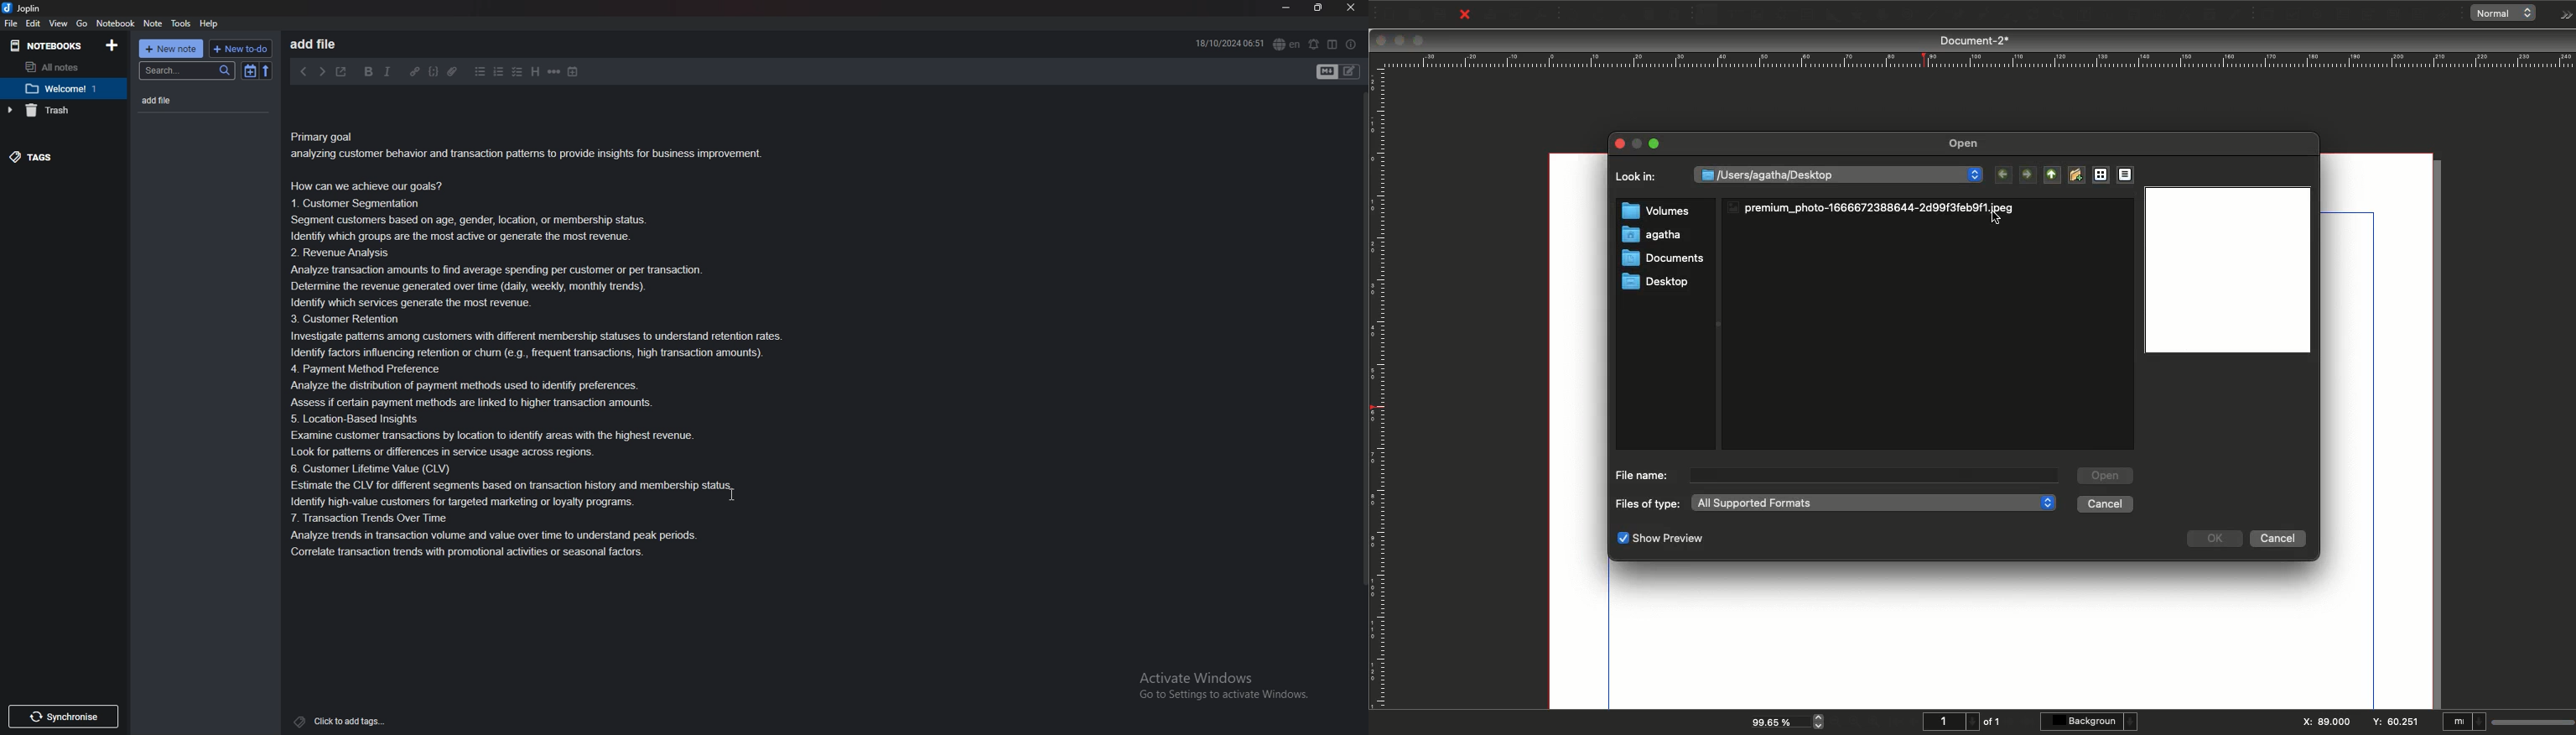 The height and width of the screenshot is (756, 2576). What do you see at coordinates (434, 73) in the screenshot?
I see `Code` at bounding box center [434, 73].